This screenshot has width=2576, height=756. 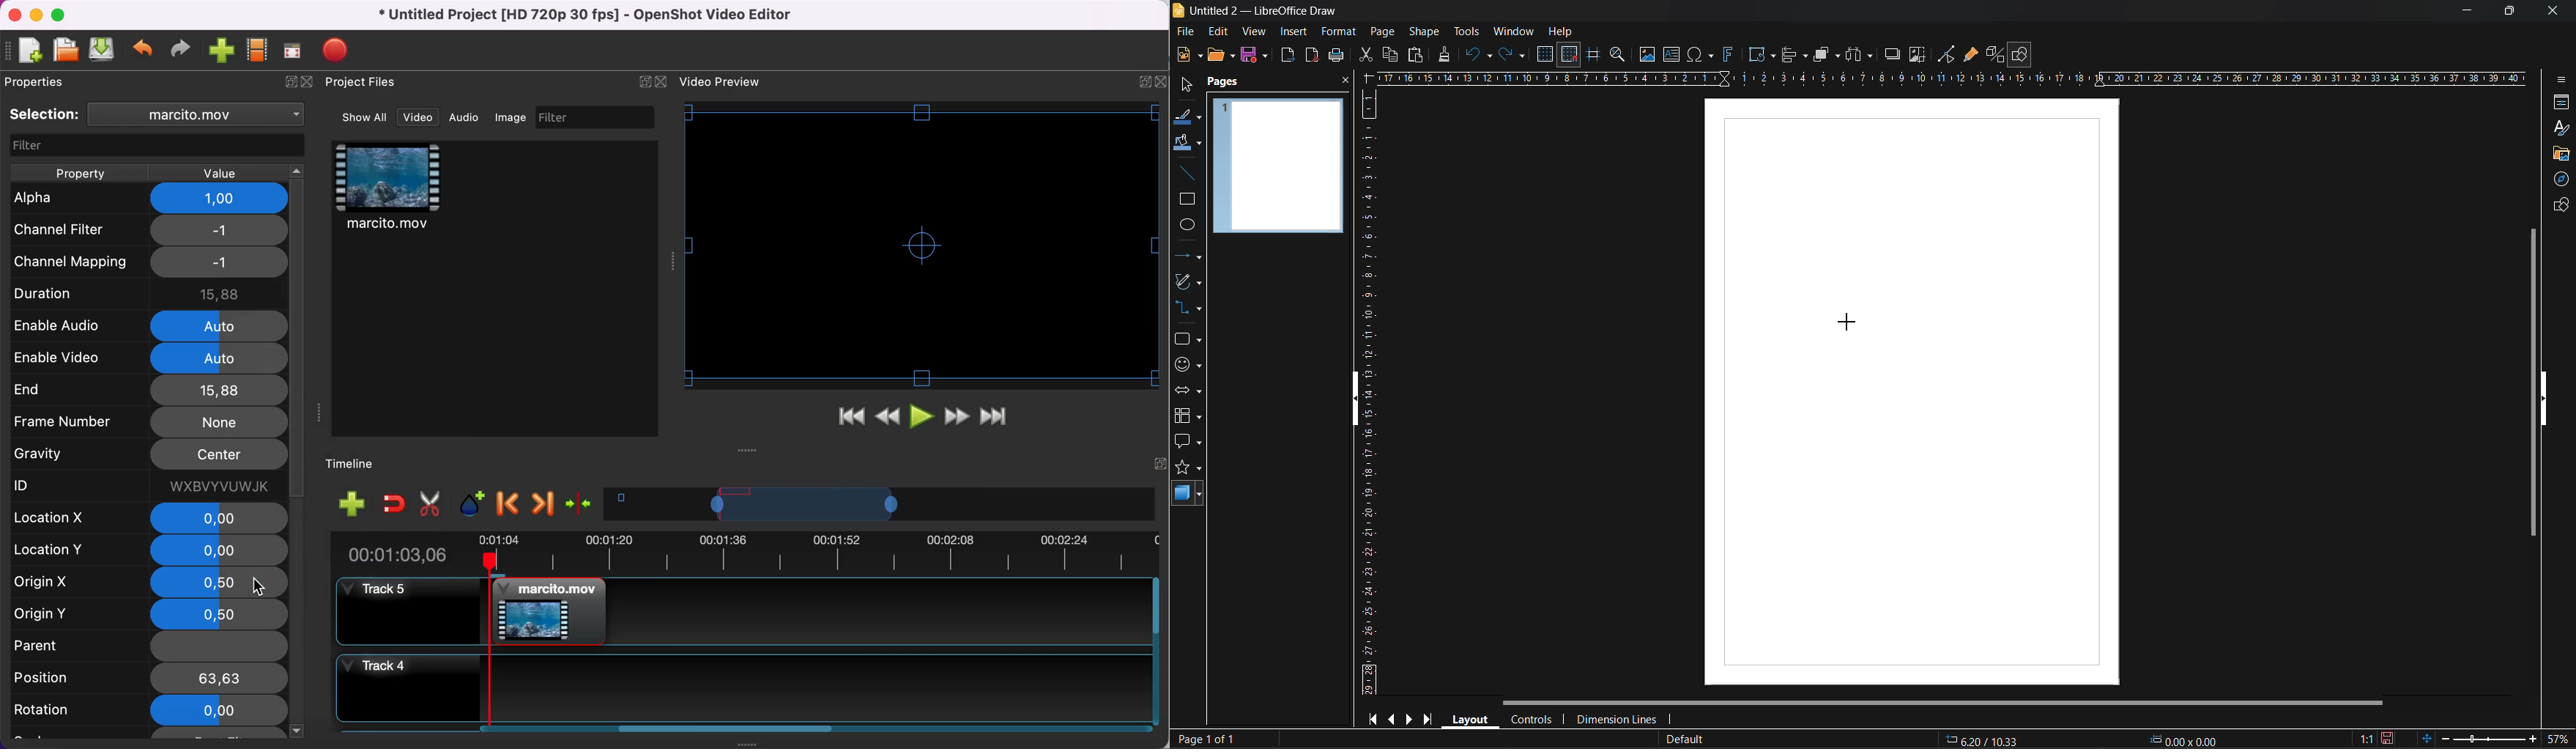 What do you see at coordinates (2533, 739) in the screenshot?
I see `zoom in` at bounding box center [2533, 739].